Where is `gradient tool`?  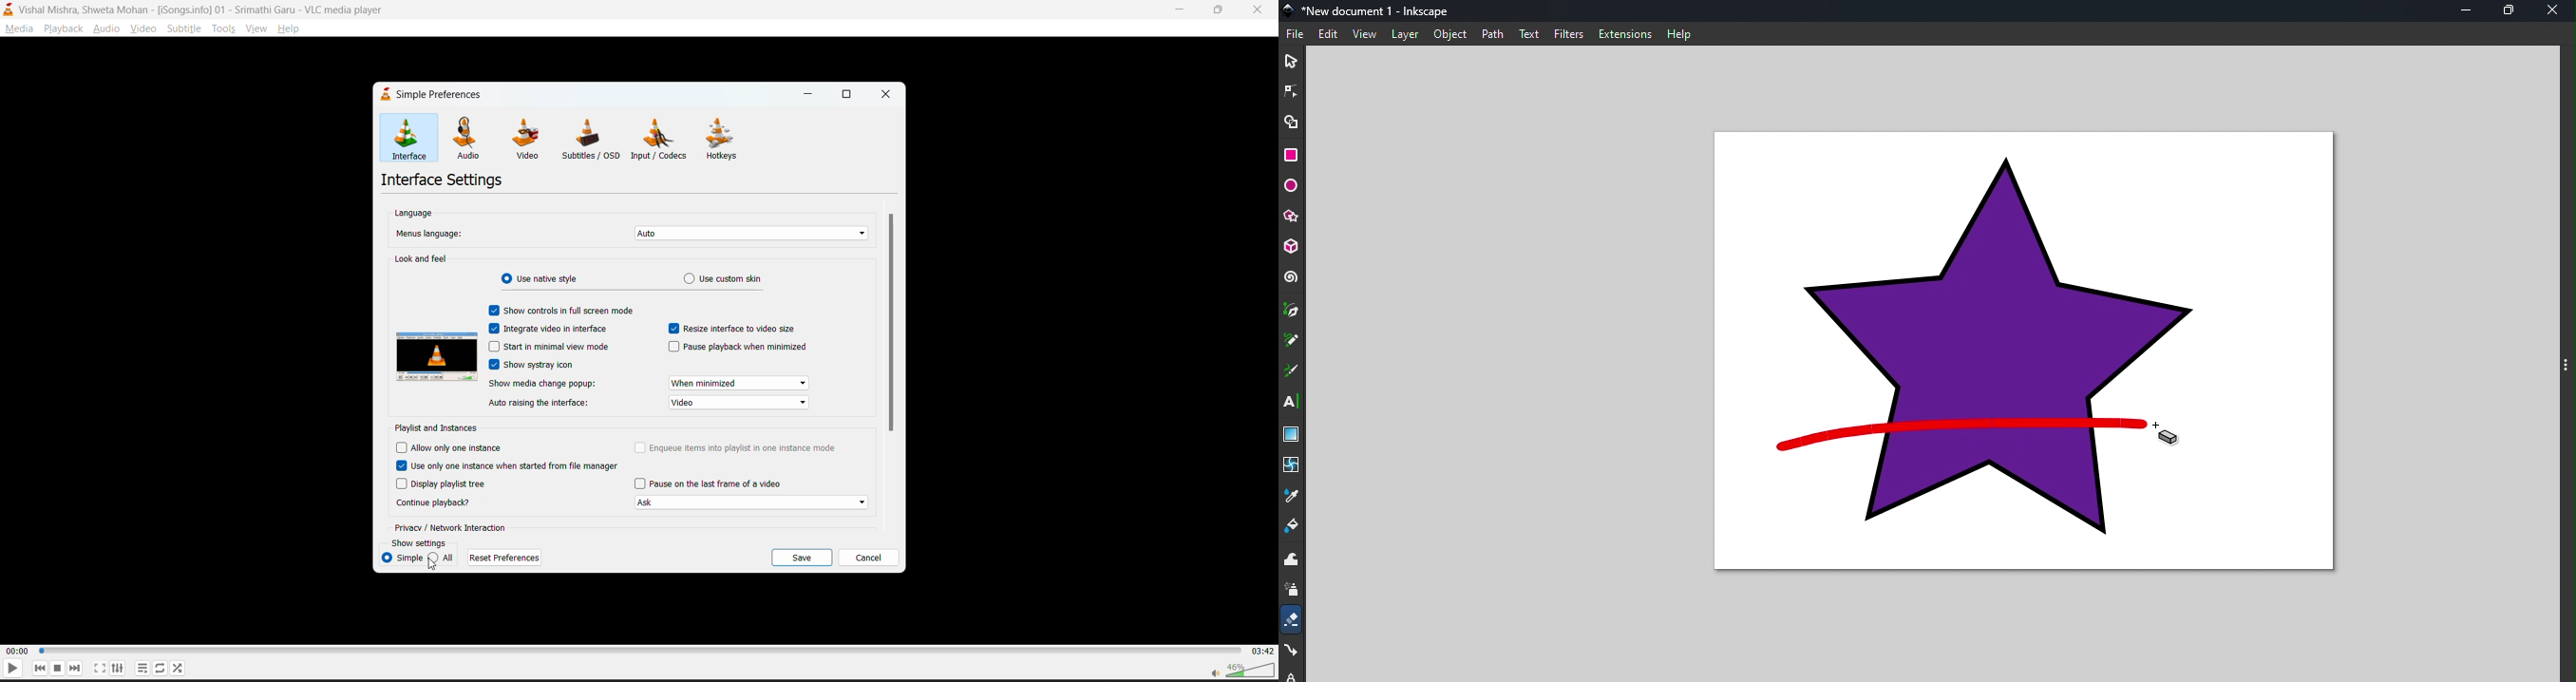
gradient tool is located at coordinates (1291, 434).